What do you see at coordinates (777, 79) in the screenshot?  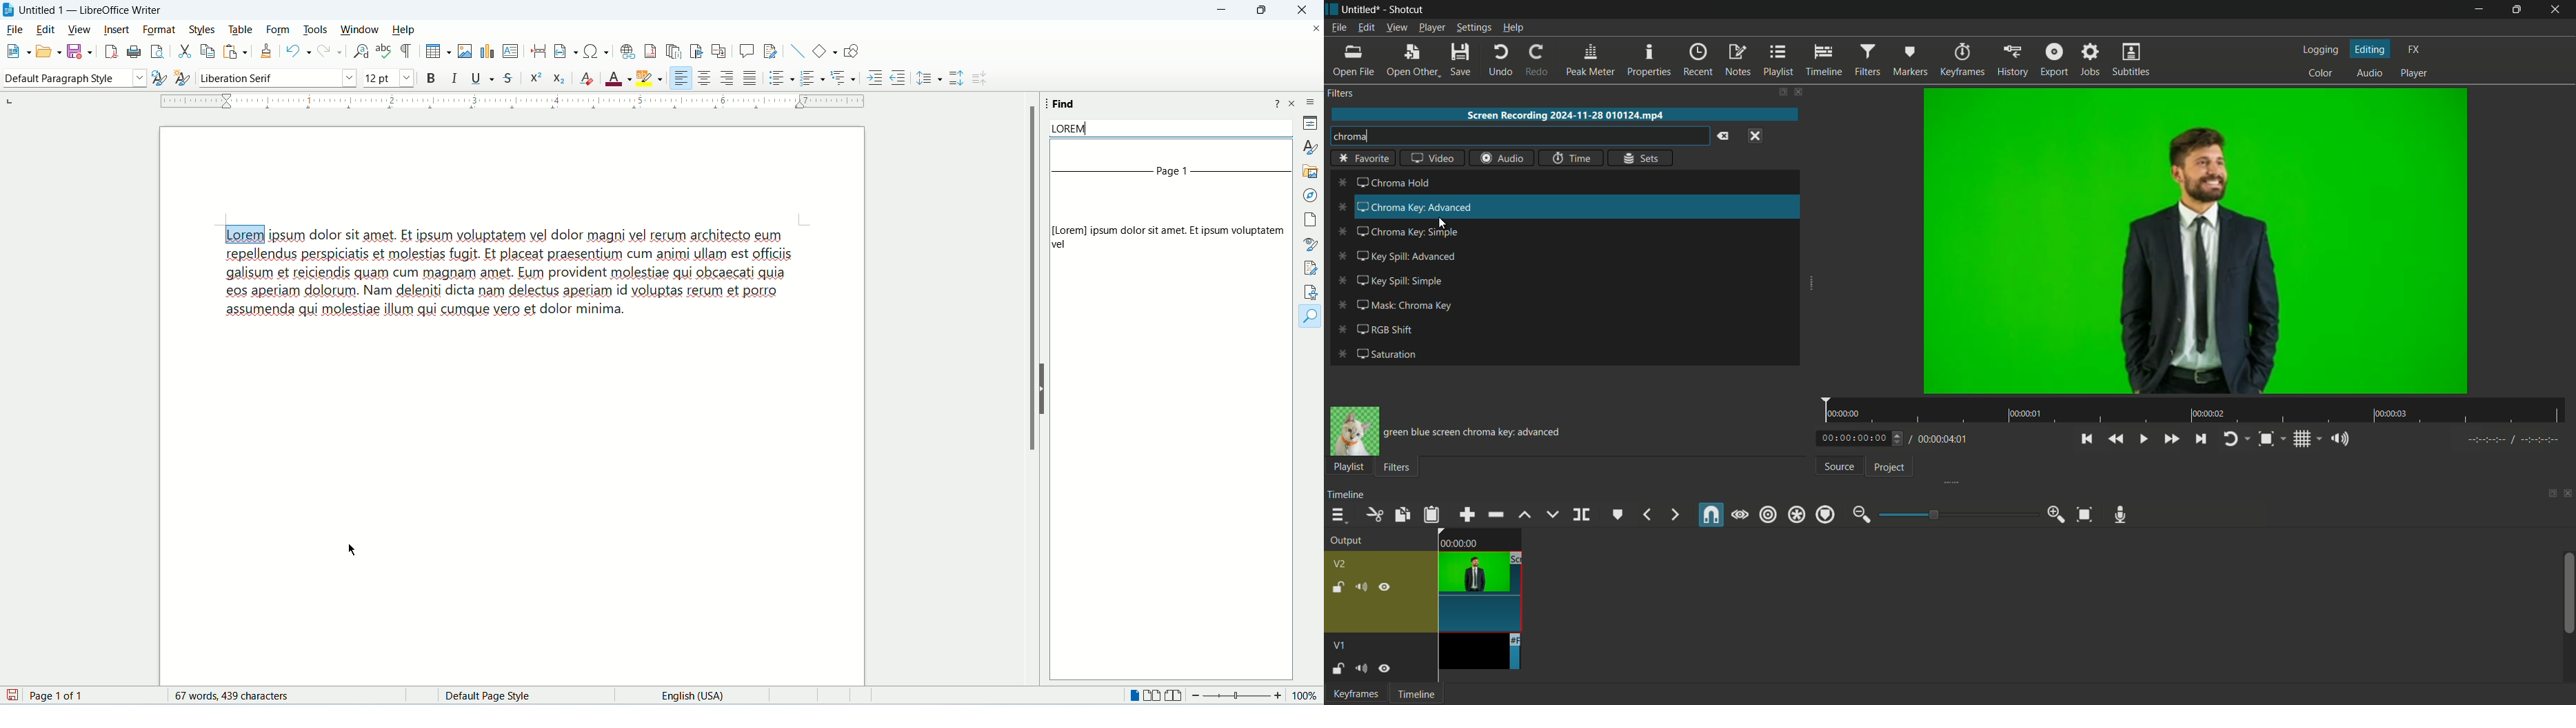 I see `unordered list` at bounding box center [777, 79].